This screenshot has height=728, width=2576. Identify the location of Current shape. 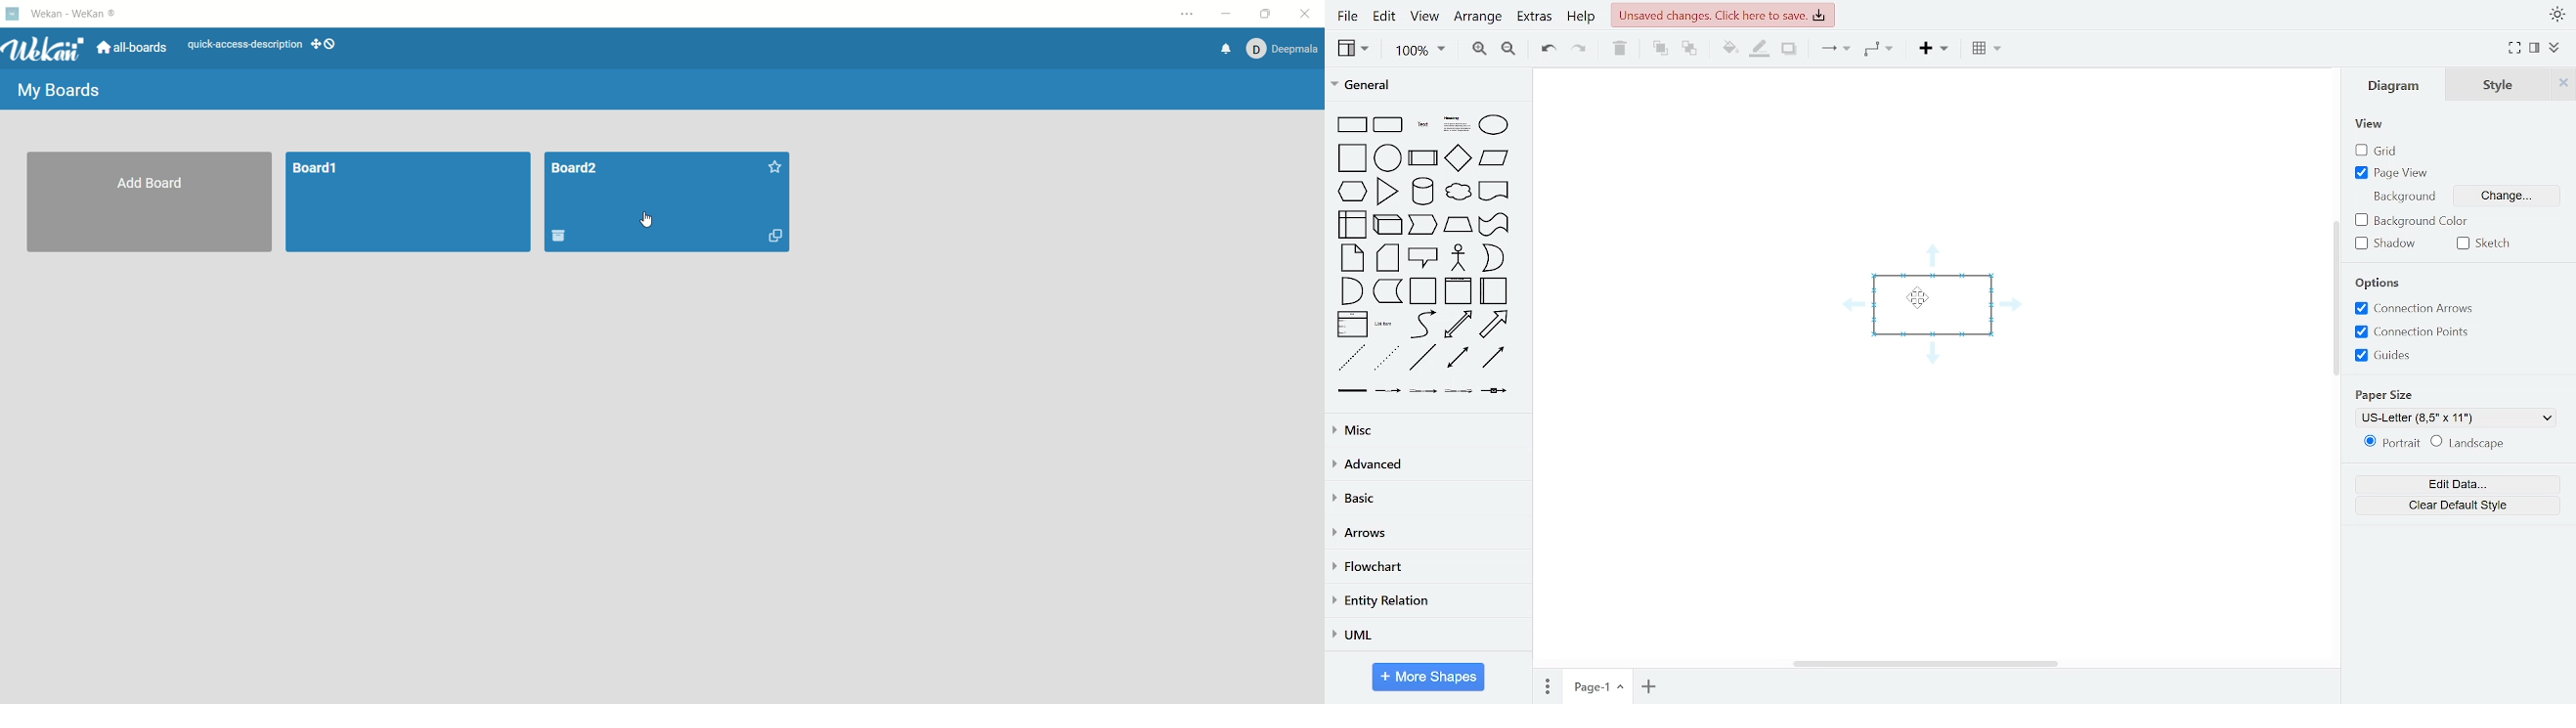
(1935, 305).